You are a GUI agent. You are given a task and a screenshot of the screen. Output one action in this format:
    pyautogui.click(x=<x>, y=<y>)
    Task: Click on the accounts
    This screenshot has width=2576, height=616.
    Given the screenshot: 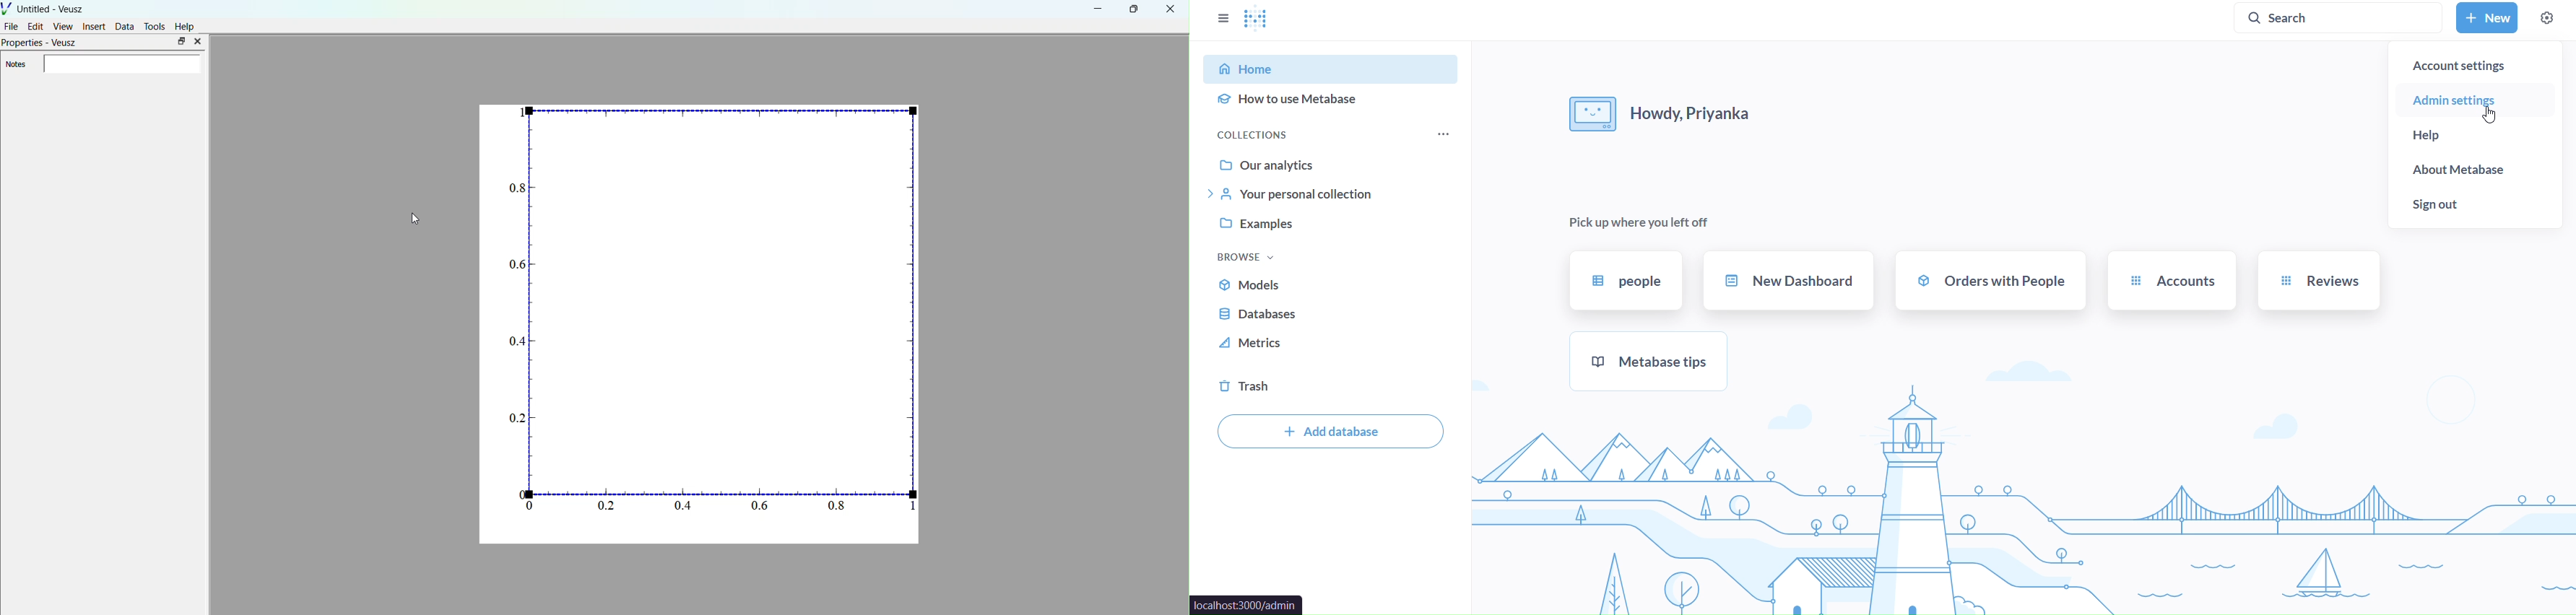 What is the action you would take?
    pyautogui.click(x=2171, y=279)
    